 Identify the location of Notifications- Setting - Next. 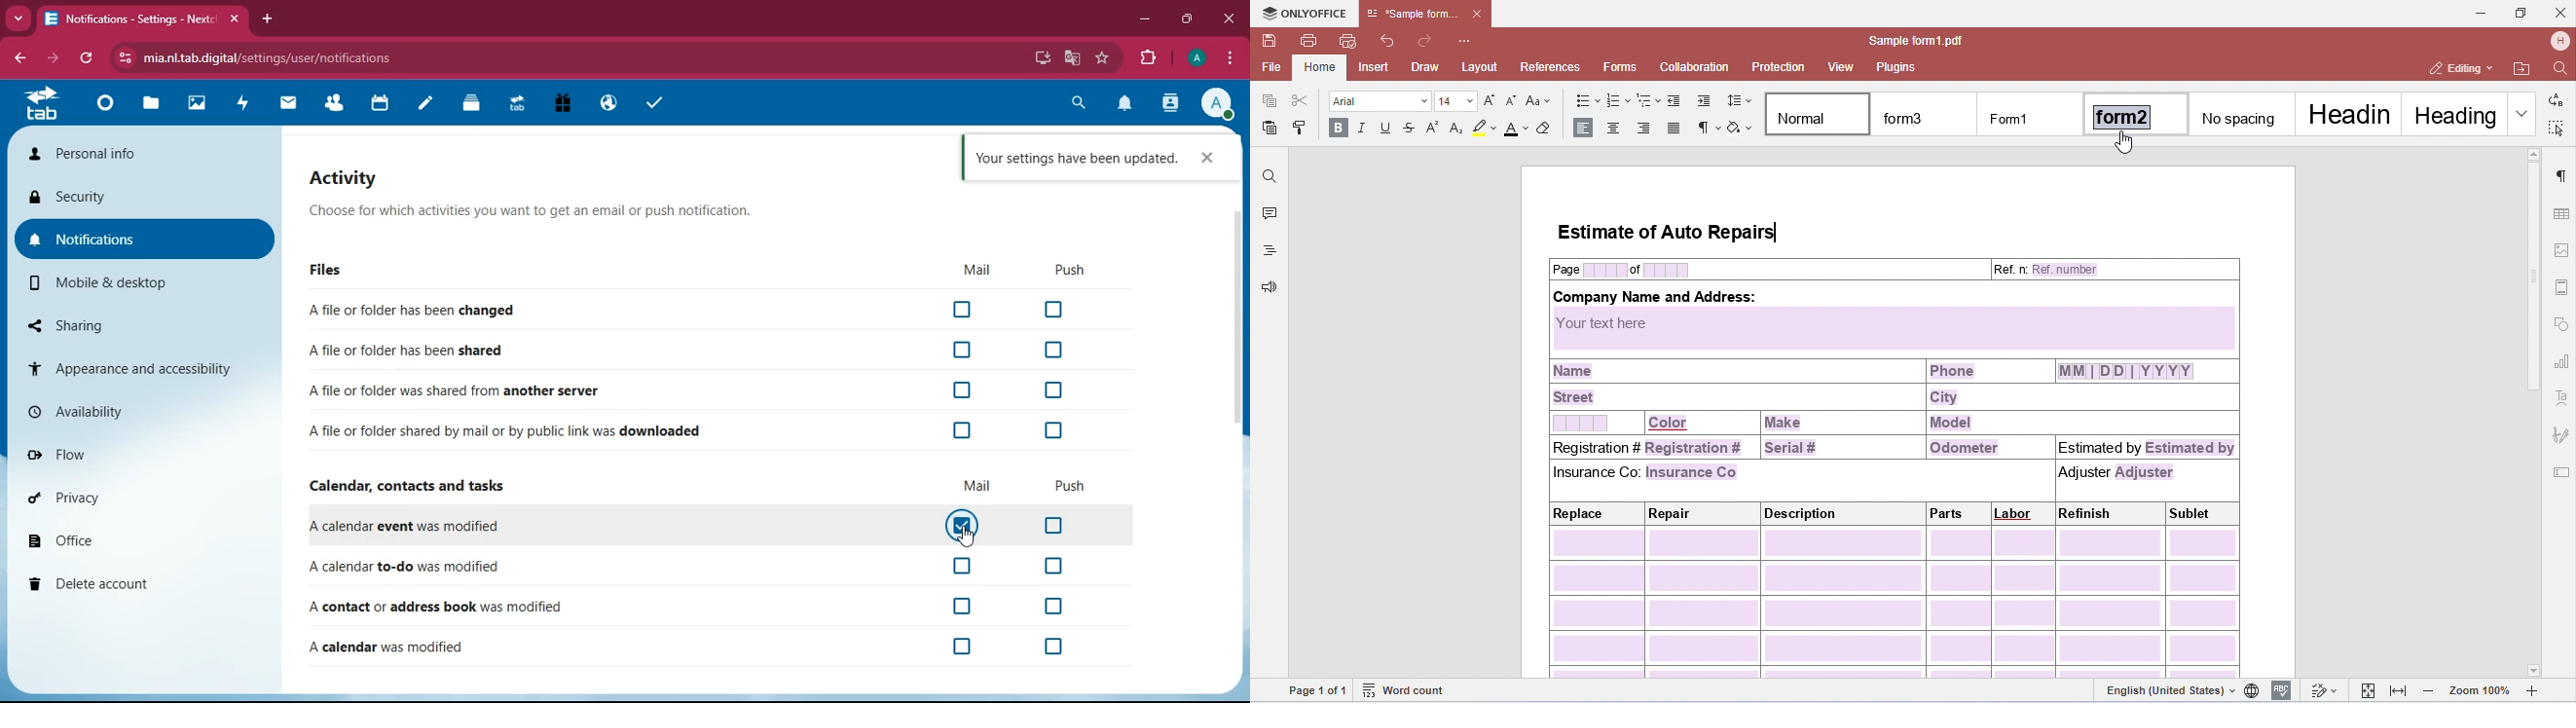
(133, 20).